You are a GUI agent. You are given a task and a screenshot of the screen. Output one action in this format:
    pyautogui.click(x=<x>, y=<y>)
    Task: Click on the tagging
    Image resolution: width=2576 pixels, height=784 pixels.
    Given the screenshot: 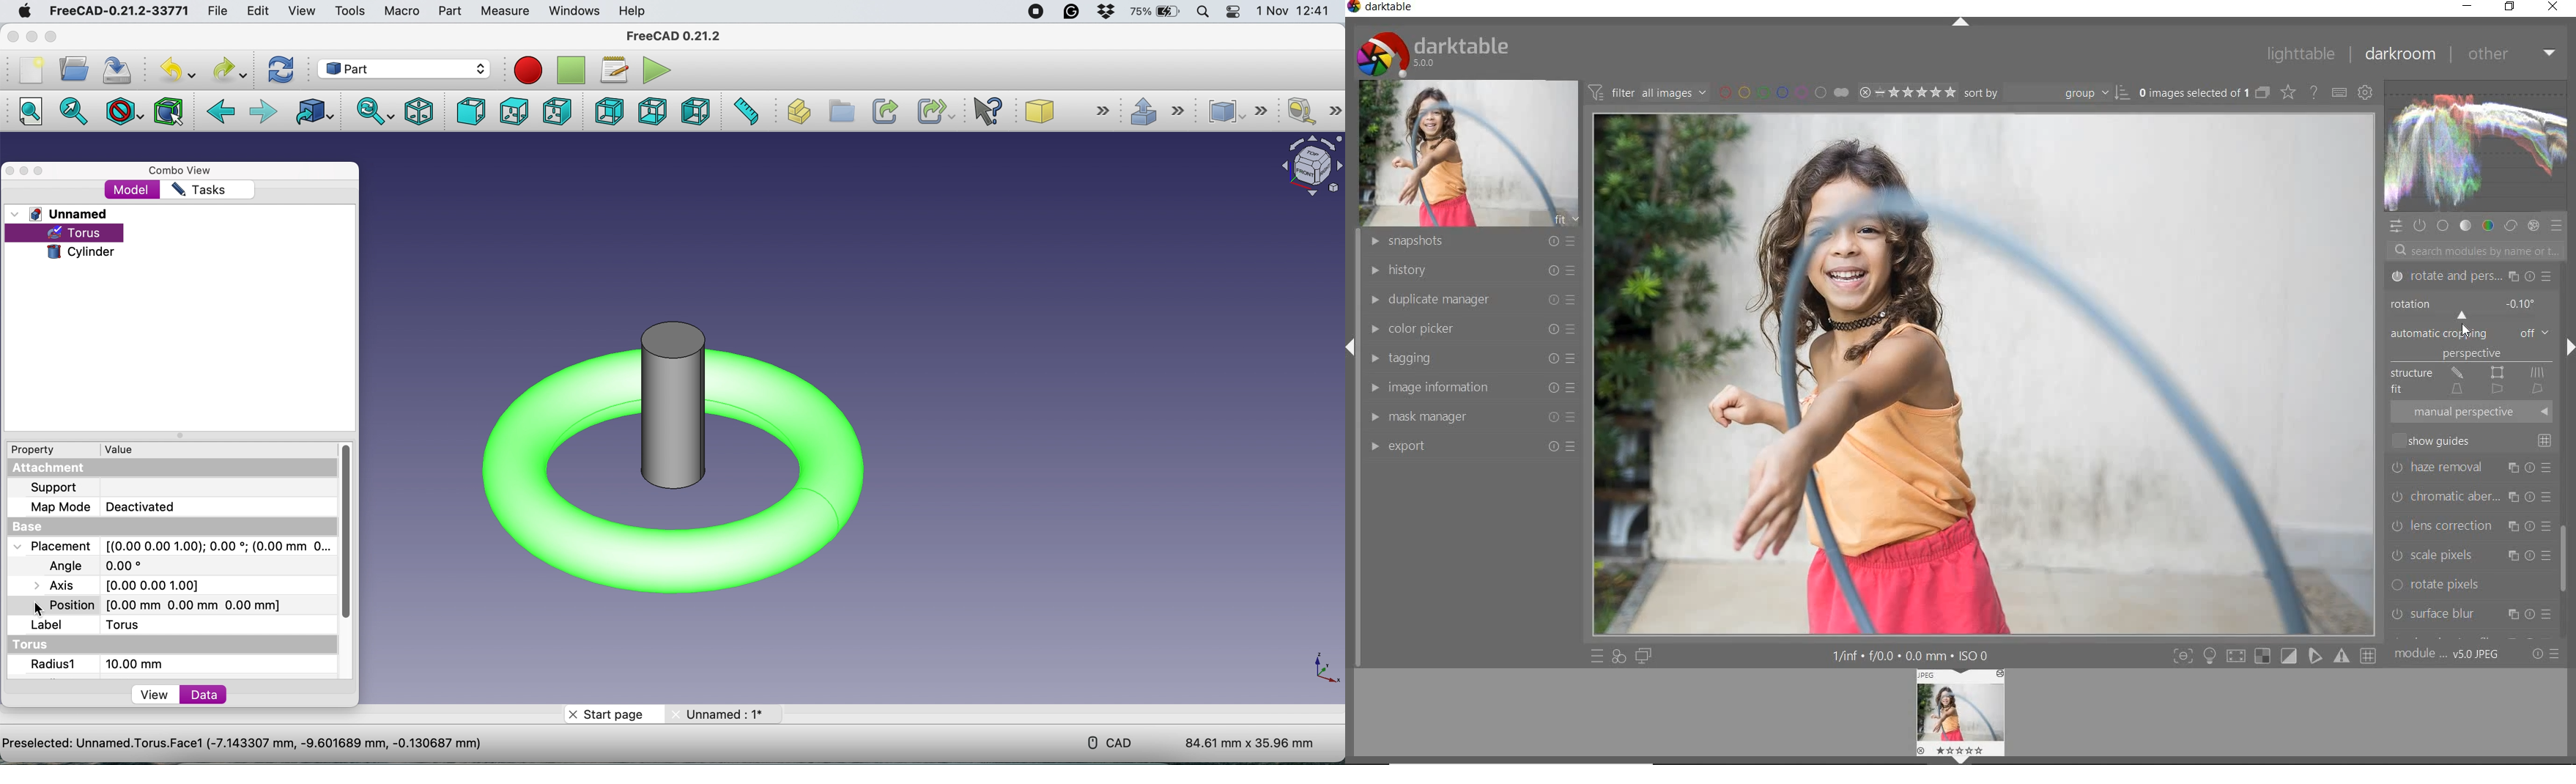 What is the action you would take?
    pyautogui.click(x=1472, y=358)
    